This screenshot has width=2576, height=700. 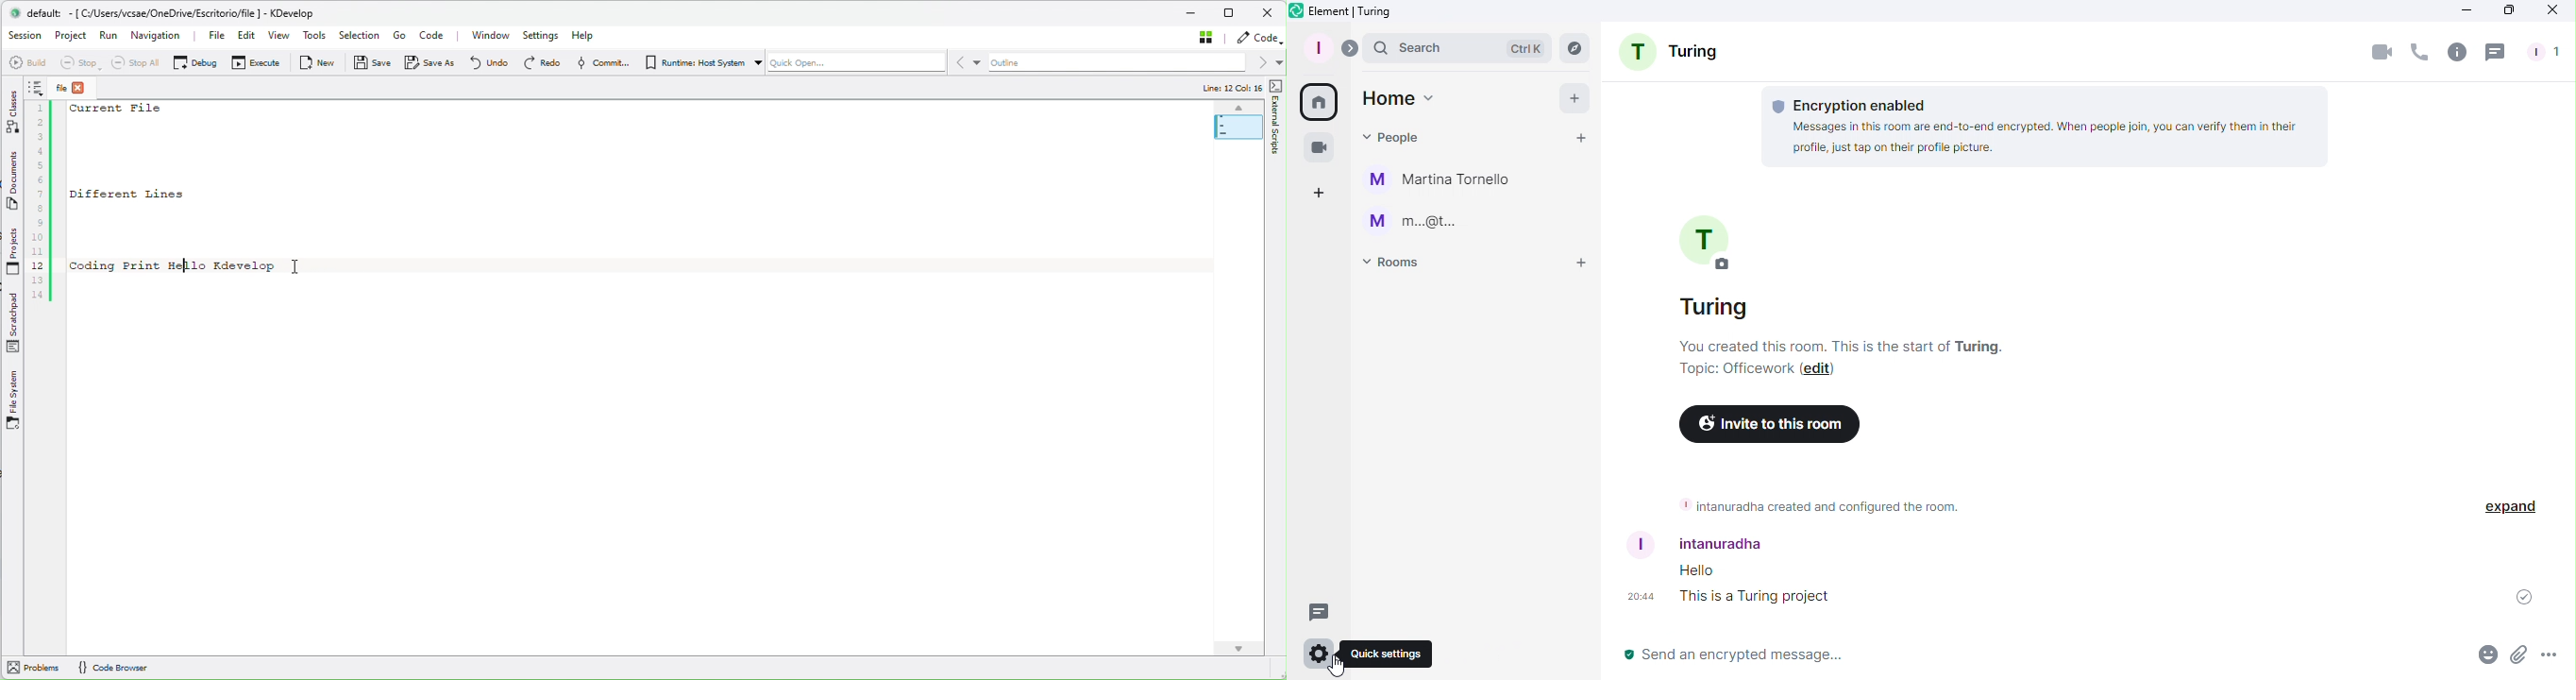 What do you see at coordinates (1712, 267) in the screenshot?
I see `Room name` at bounding box center [1712, 267].